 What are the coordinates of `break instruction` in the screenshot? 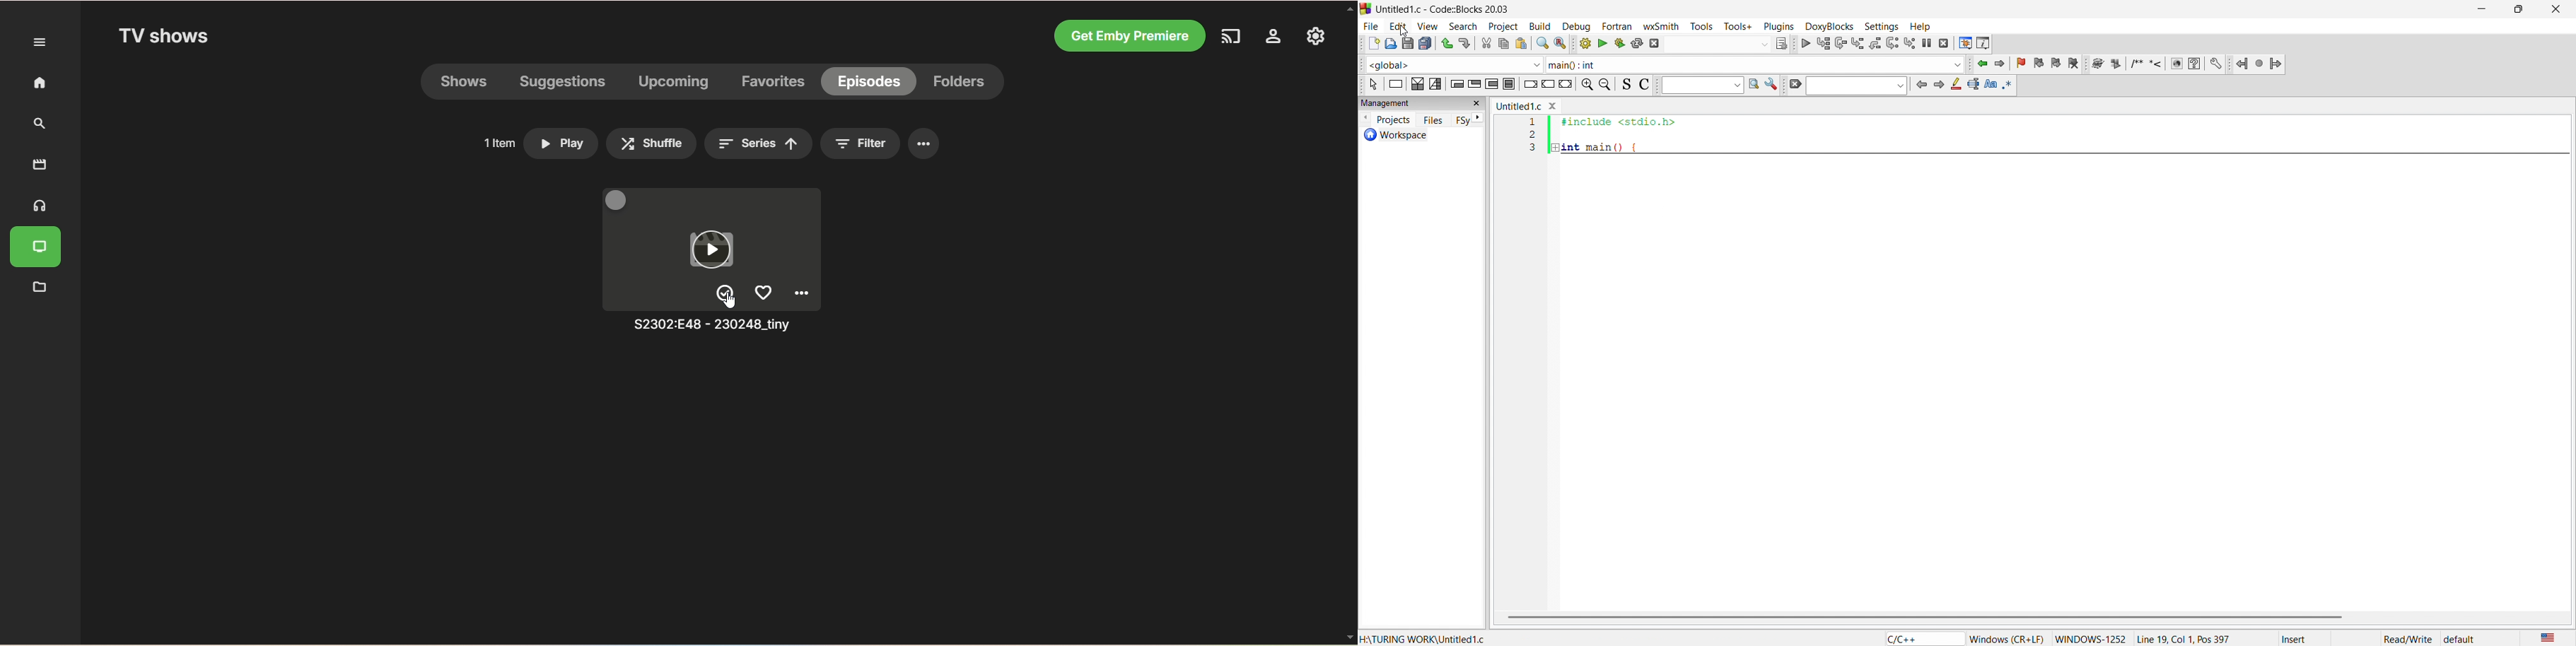 It's located at (1528, 82).